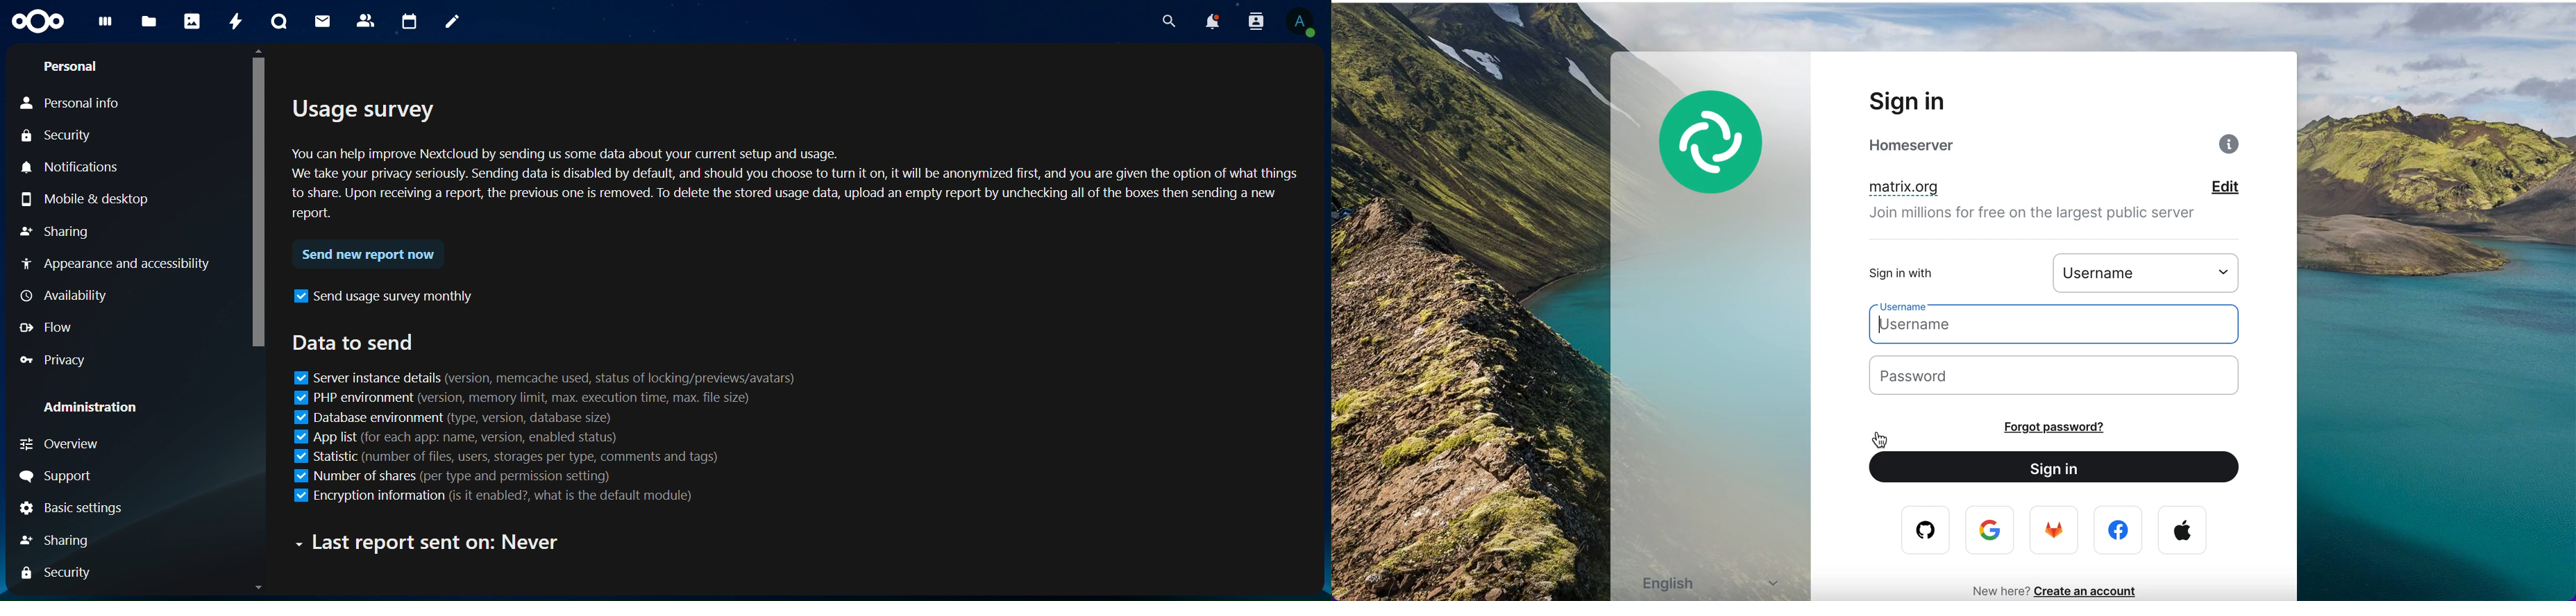 This screenshot has height=616, width=2576. What do you see at coordinates (456, 477) in the screenshot?
I see `number of shares` at bounding box center [456, 477].